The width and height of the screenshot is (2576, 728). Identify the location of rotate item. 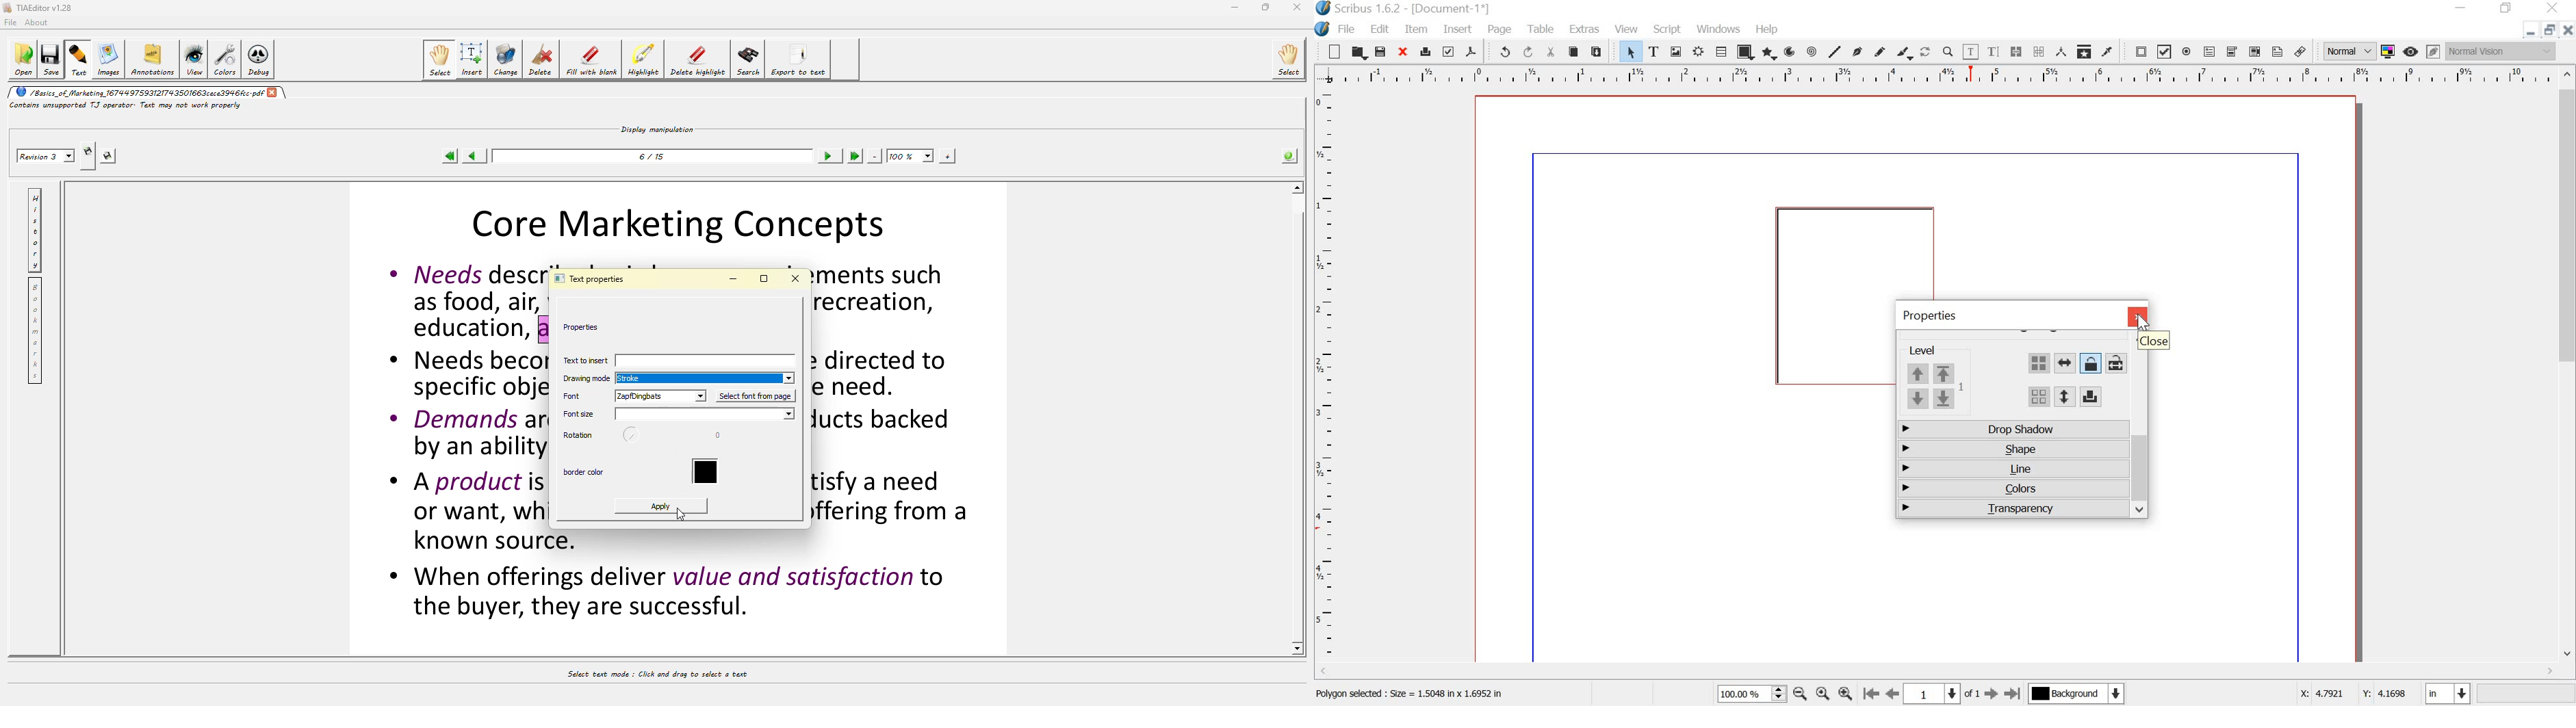
(1926, 53).